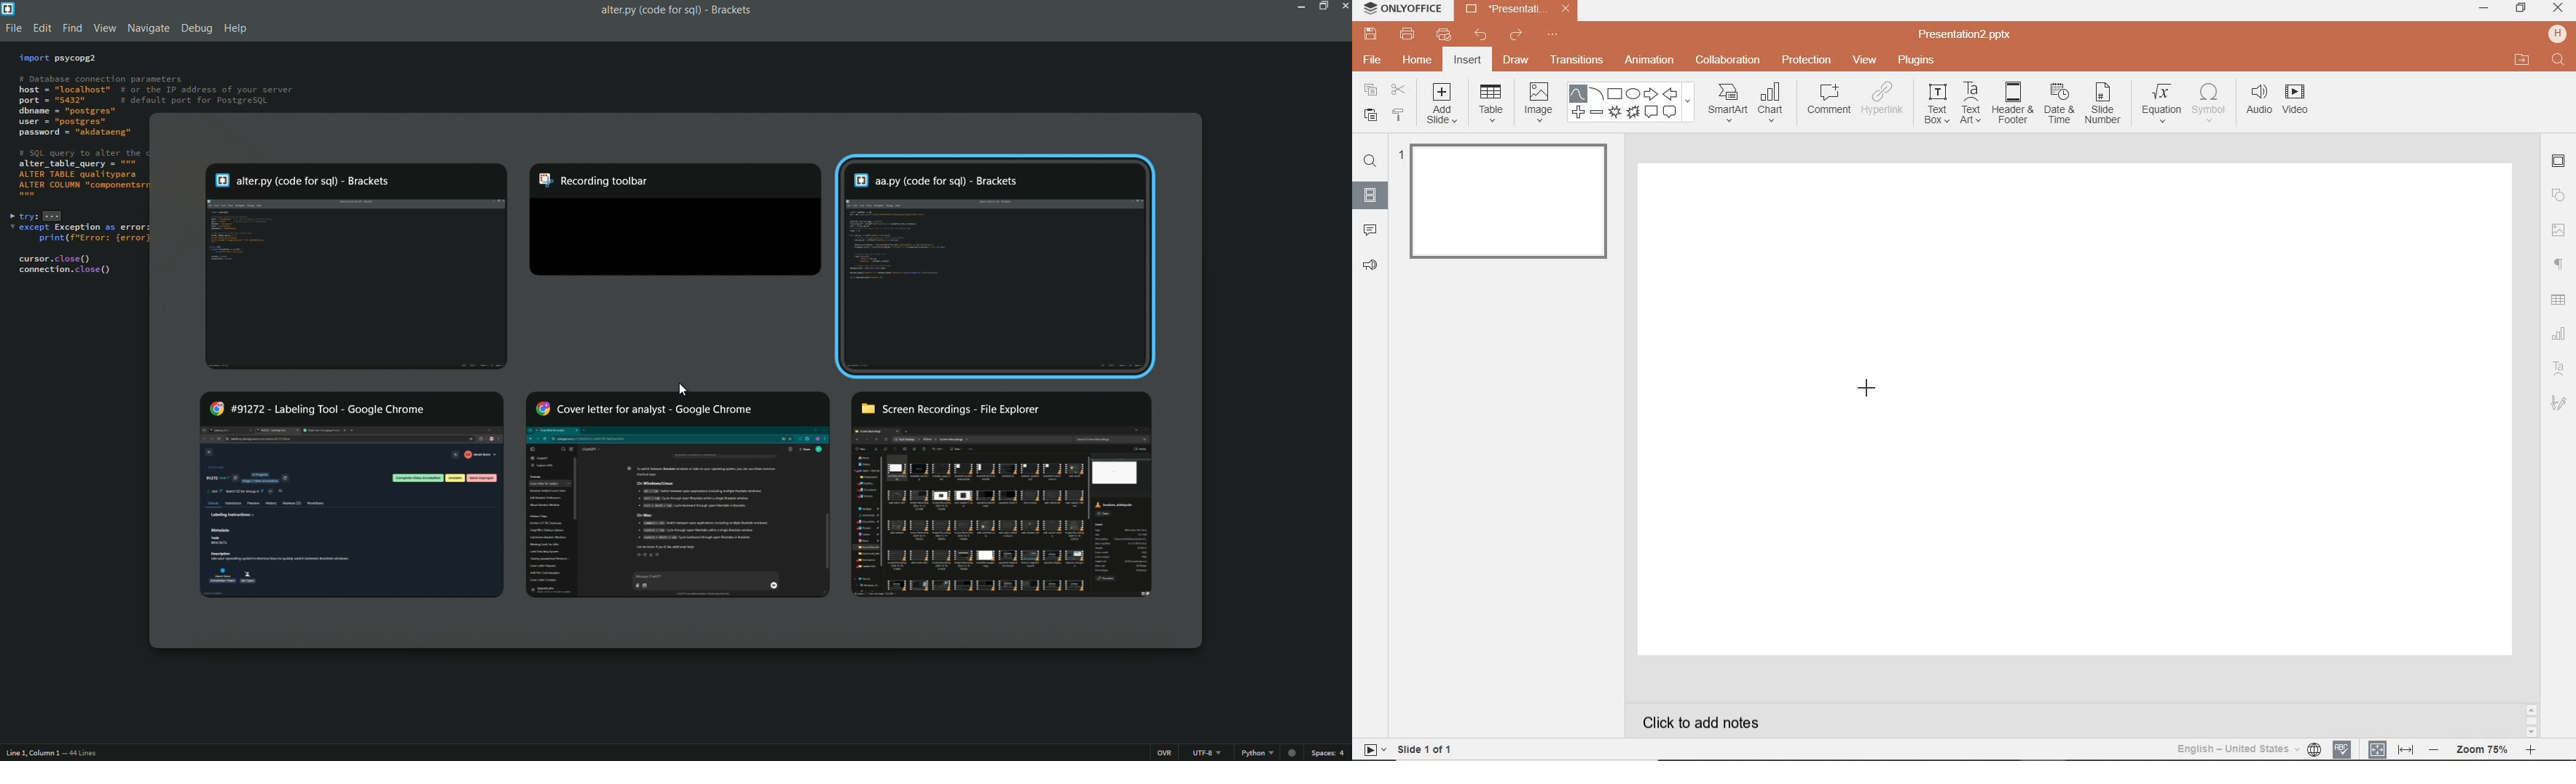  I want to click on SPELL CHECKING, so click(2343, 748).